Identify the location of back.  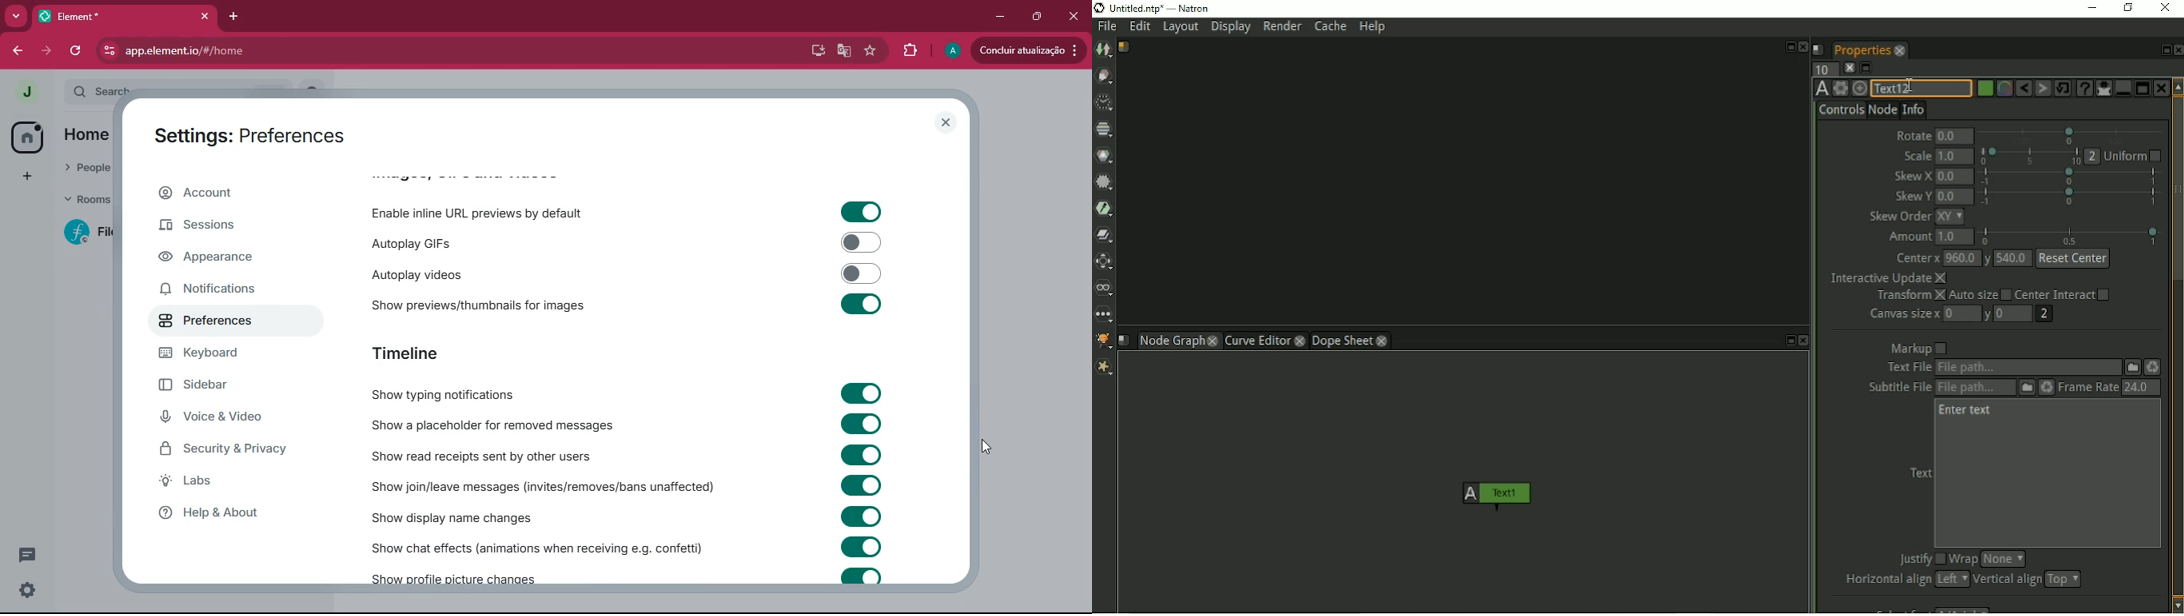
(13, 52).